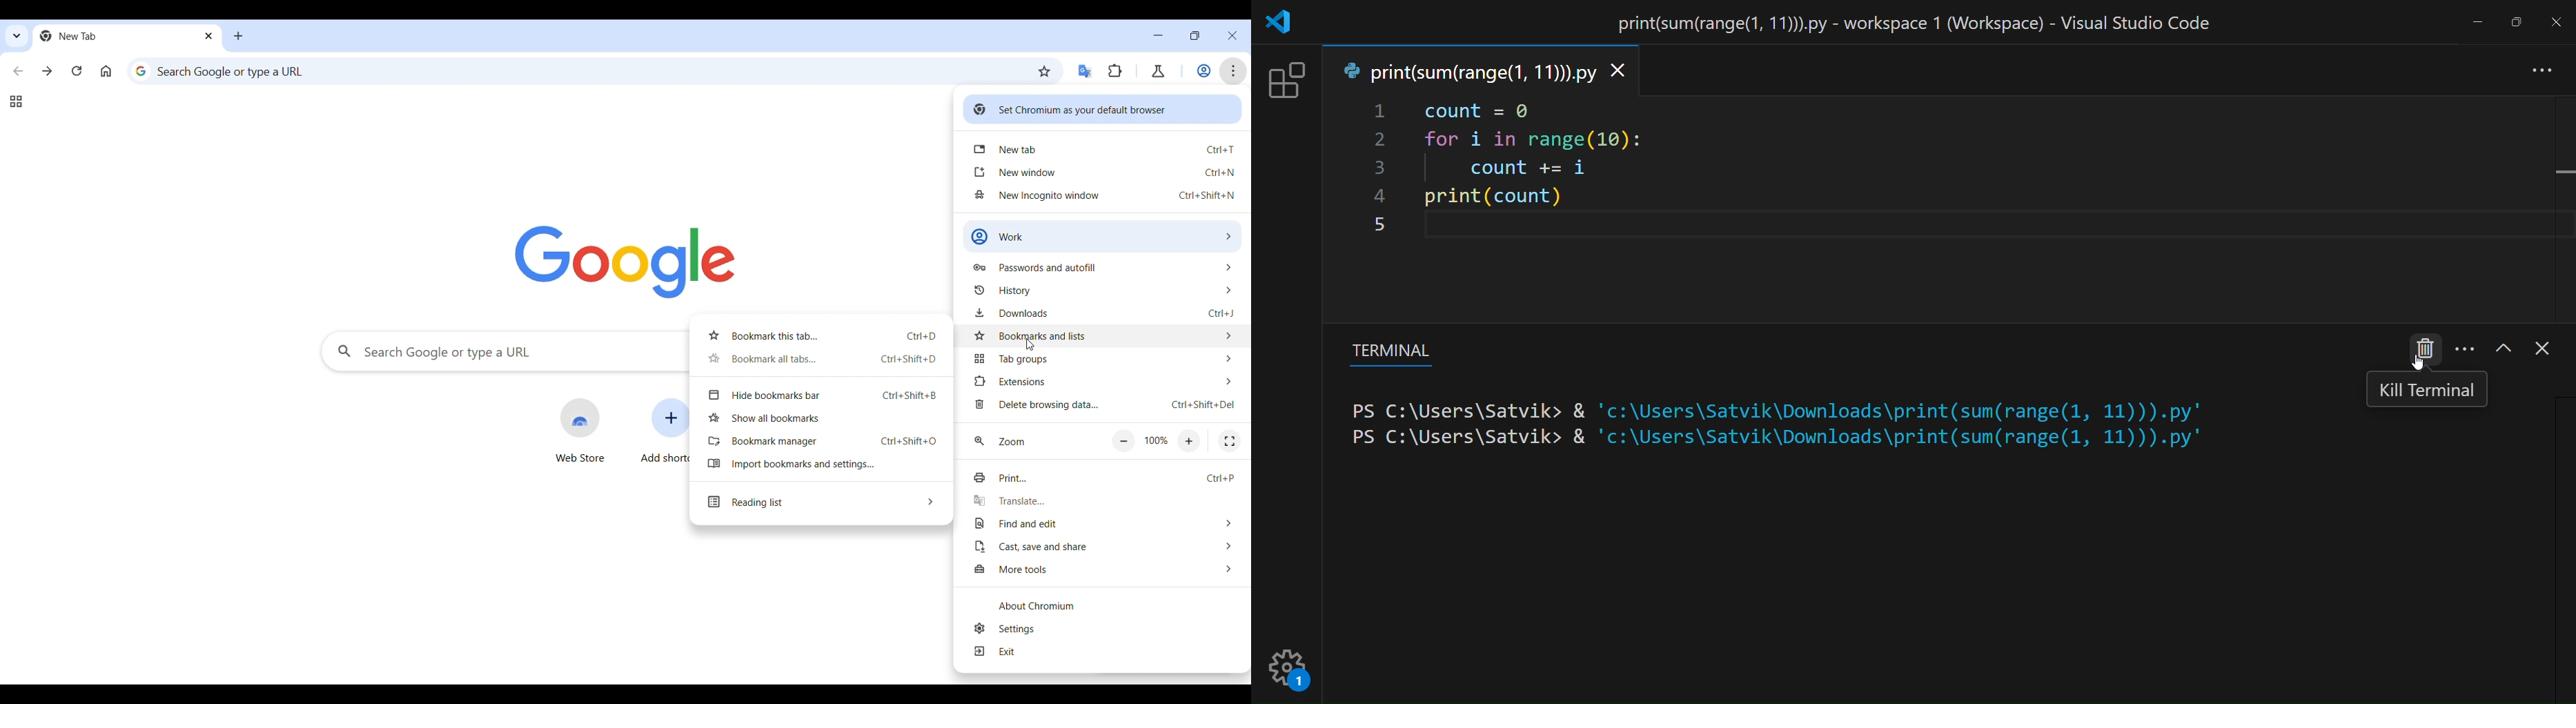 The width and height of the screenshot is (2576, 728). I want to click on Customize and control Chromium highlighted, so click(1234, 71).